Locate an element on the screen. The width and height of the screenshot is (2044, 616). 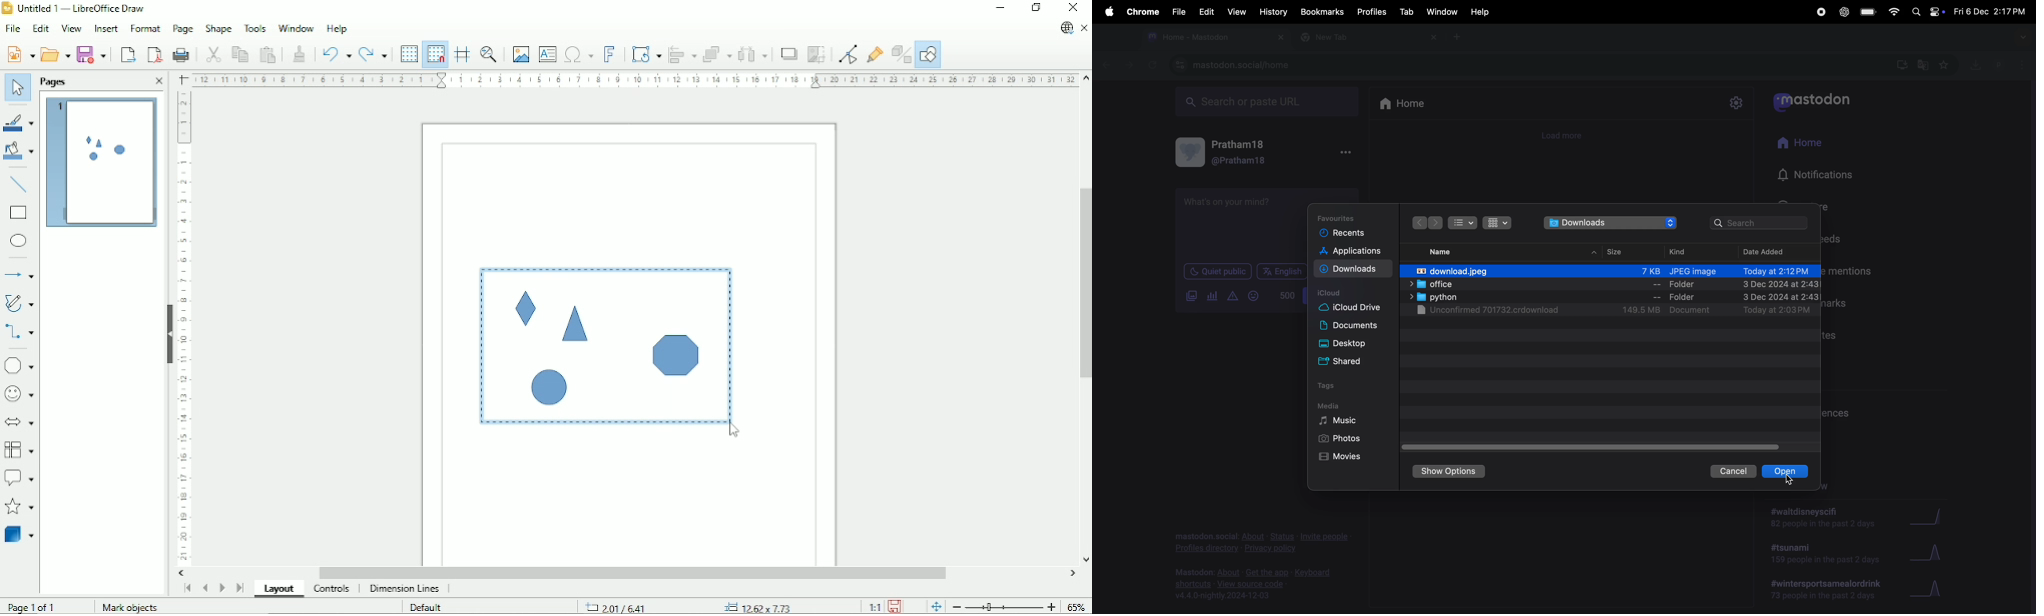
Close is located at coordinates (156, 81).